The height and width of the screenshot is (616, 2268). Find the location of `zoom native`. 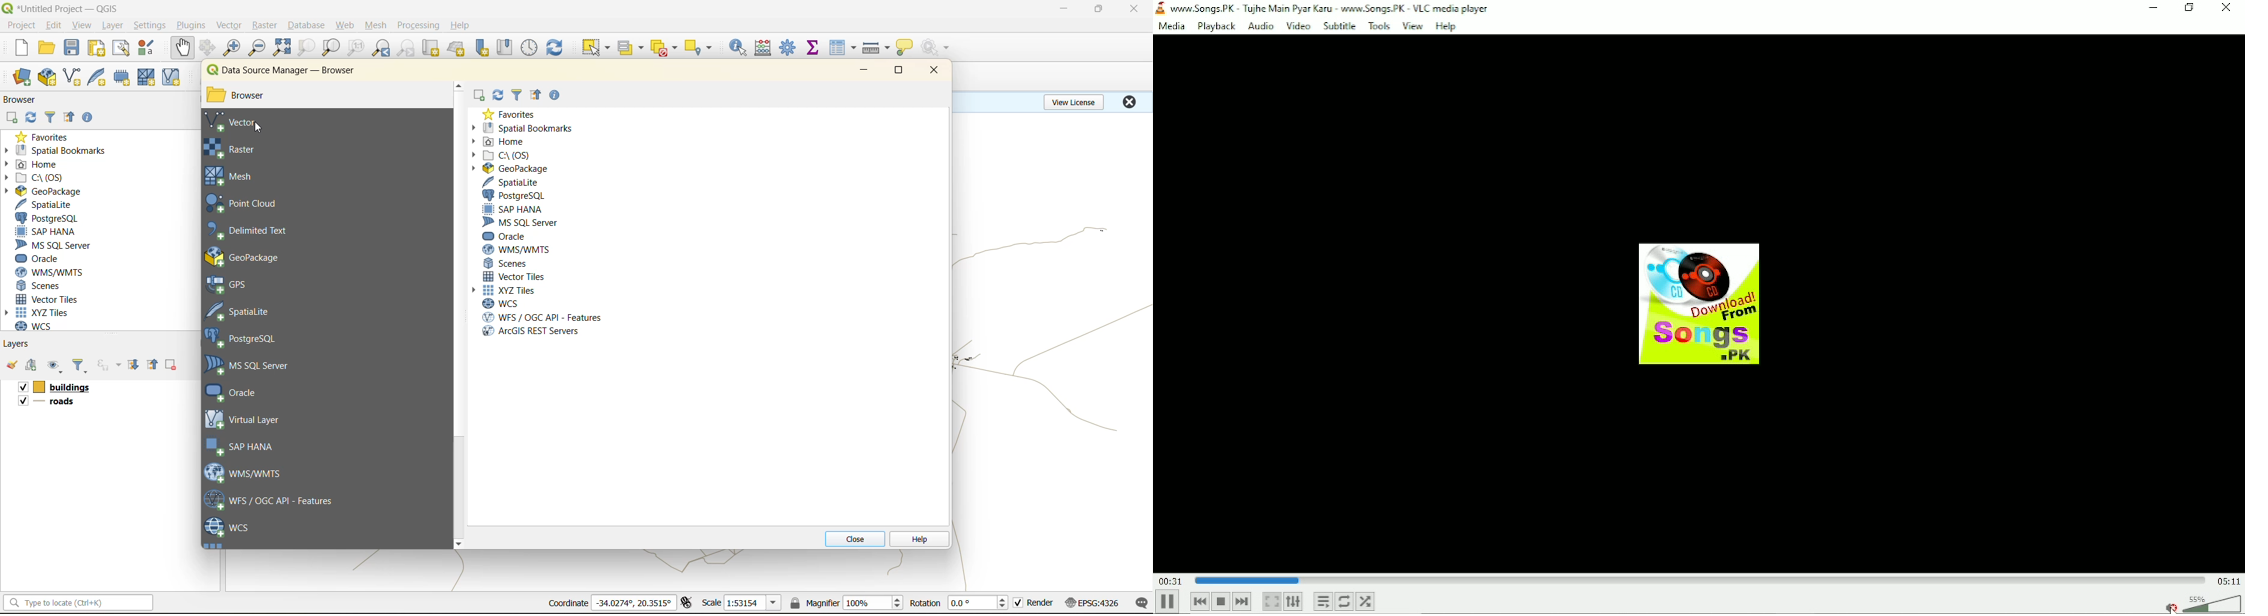

zoom native is located at coordinates (356, 48).